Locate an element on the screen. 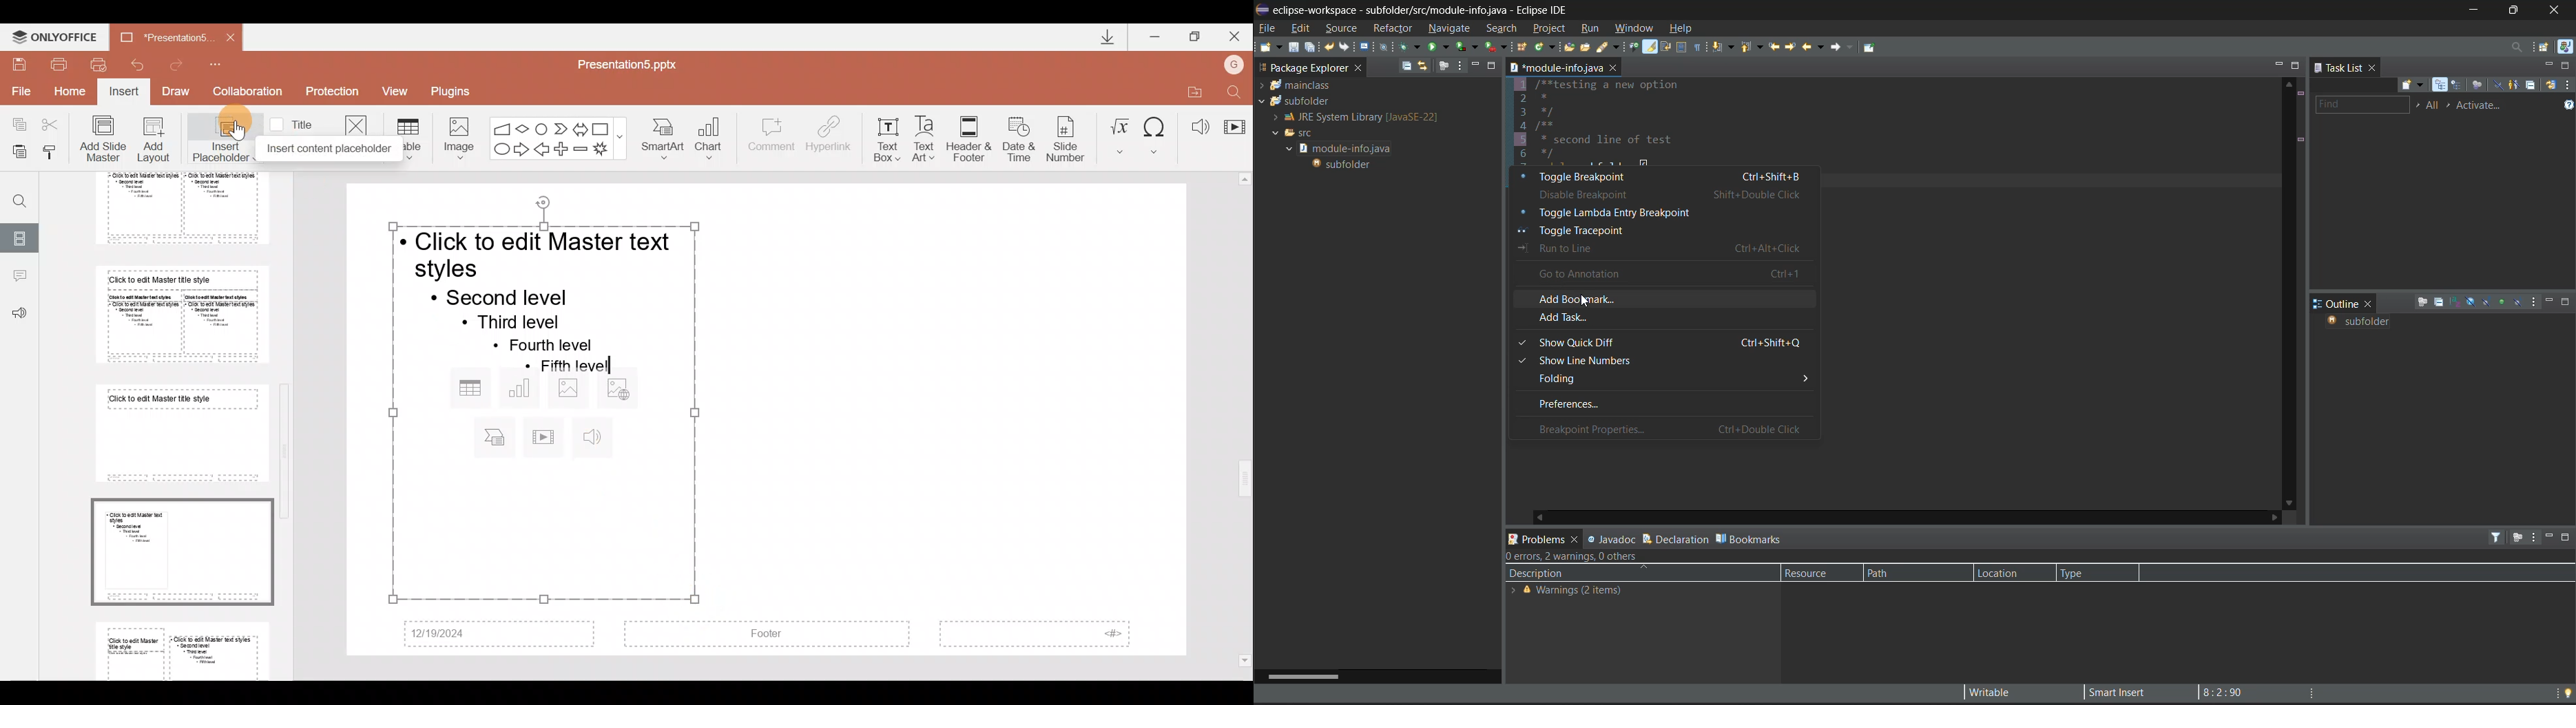 This screenshot has width=2576, height=728. add task is located at coordinates (1662, 319).